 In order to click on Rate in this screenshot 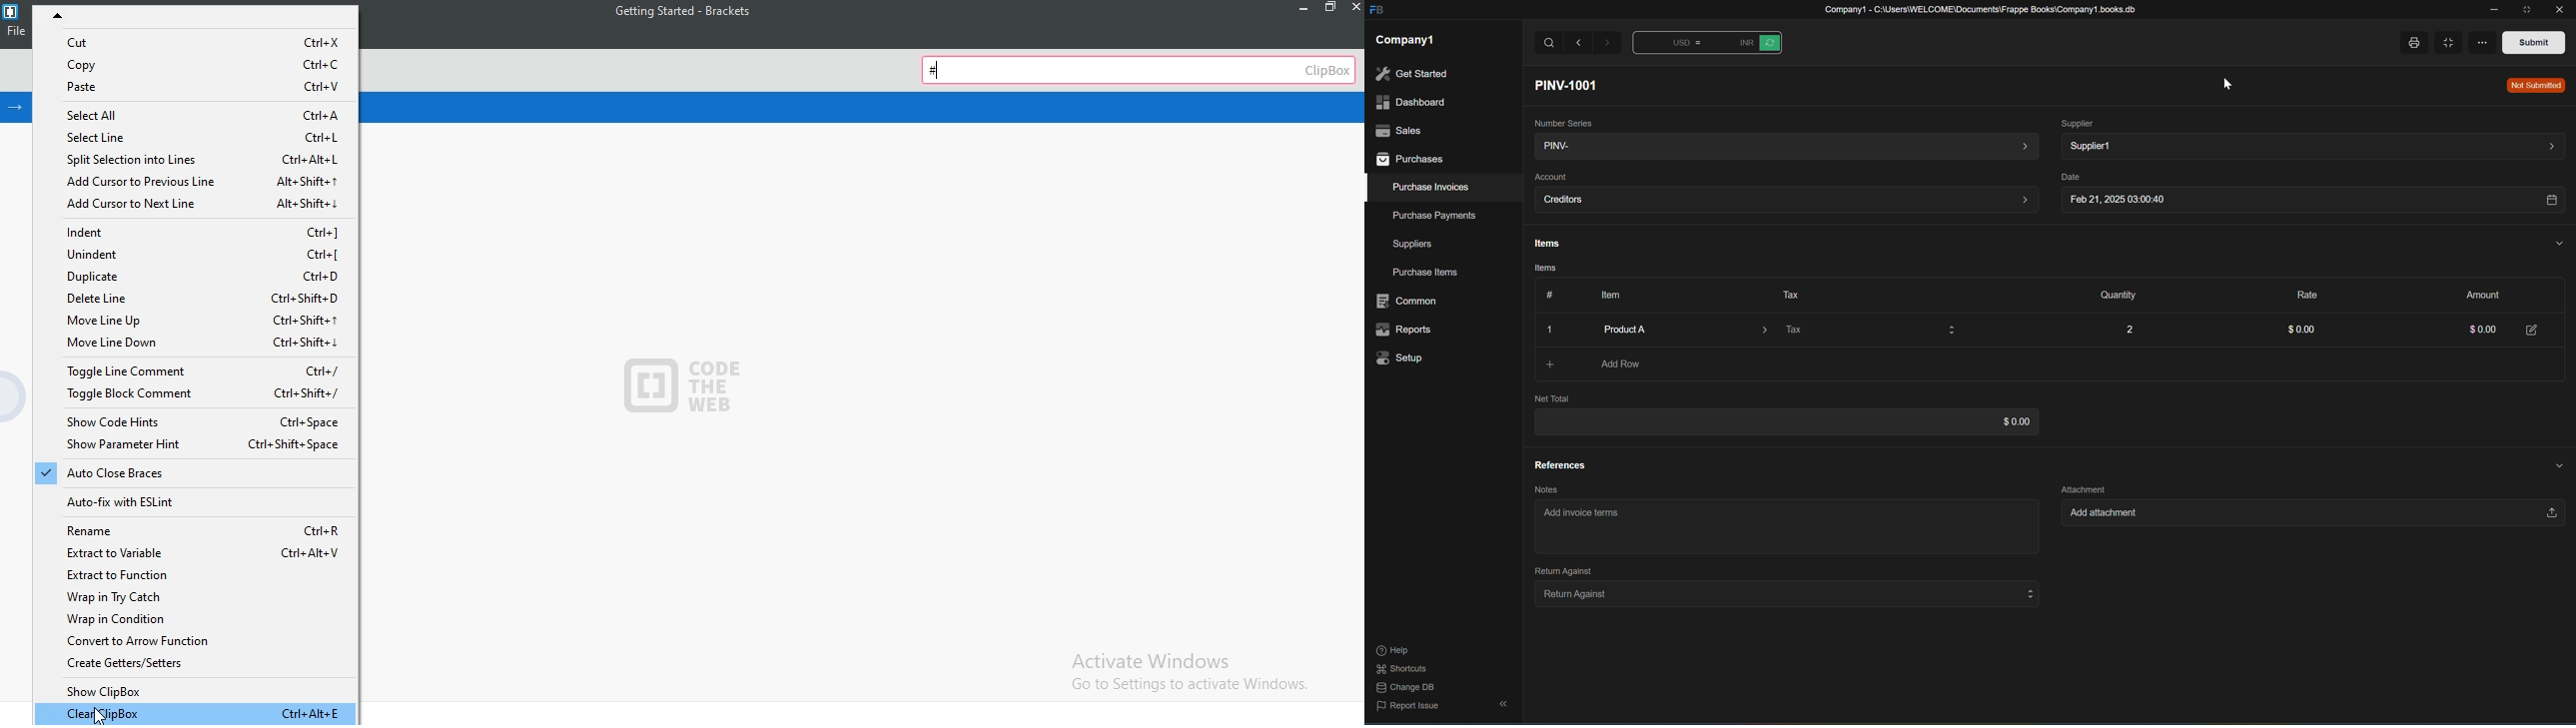, I will do `click(2302, 293)`.